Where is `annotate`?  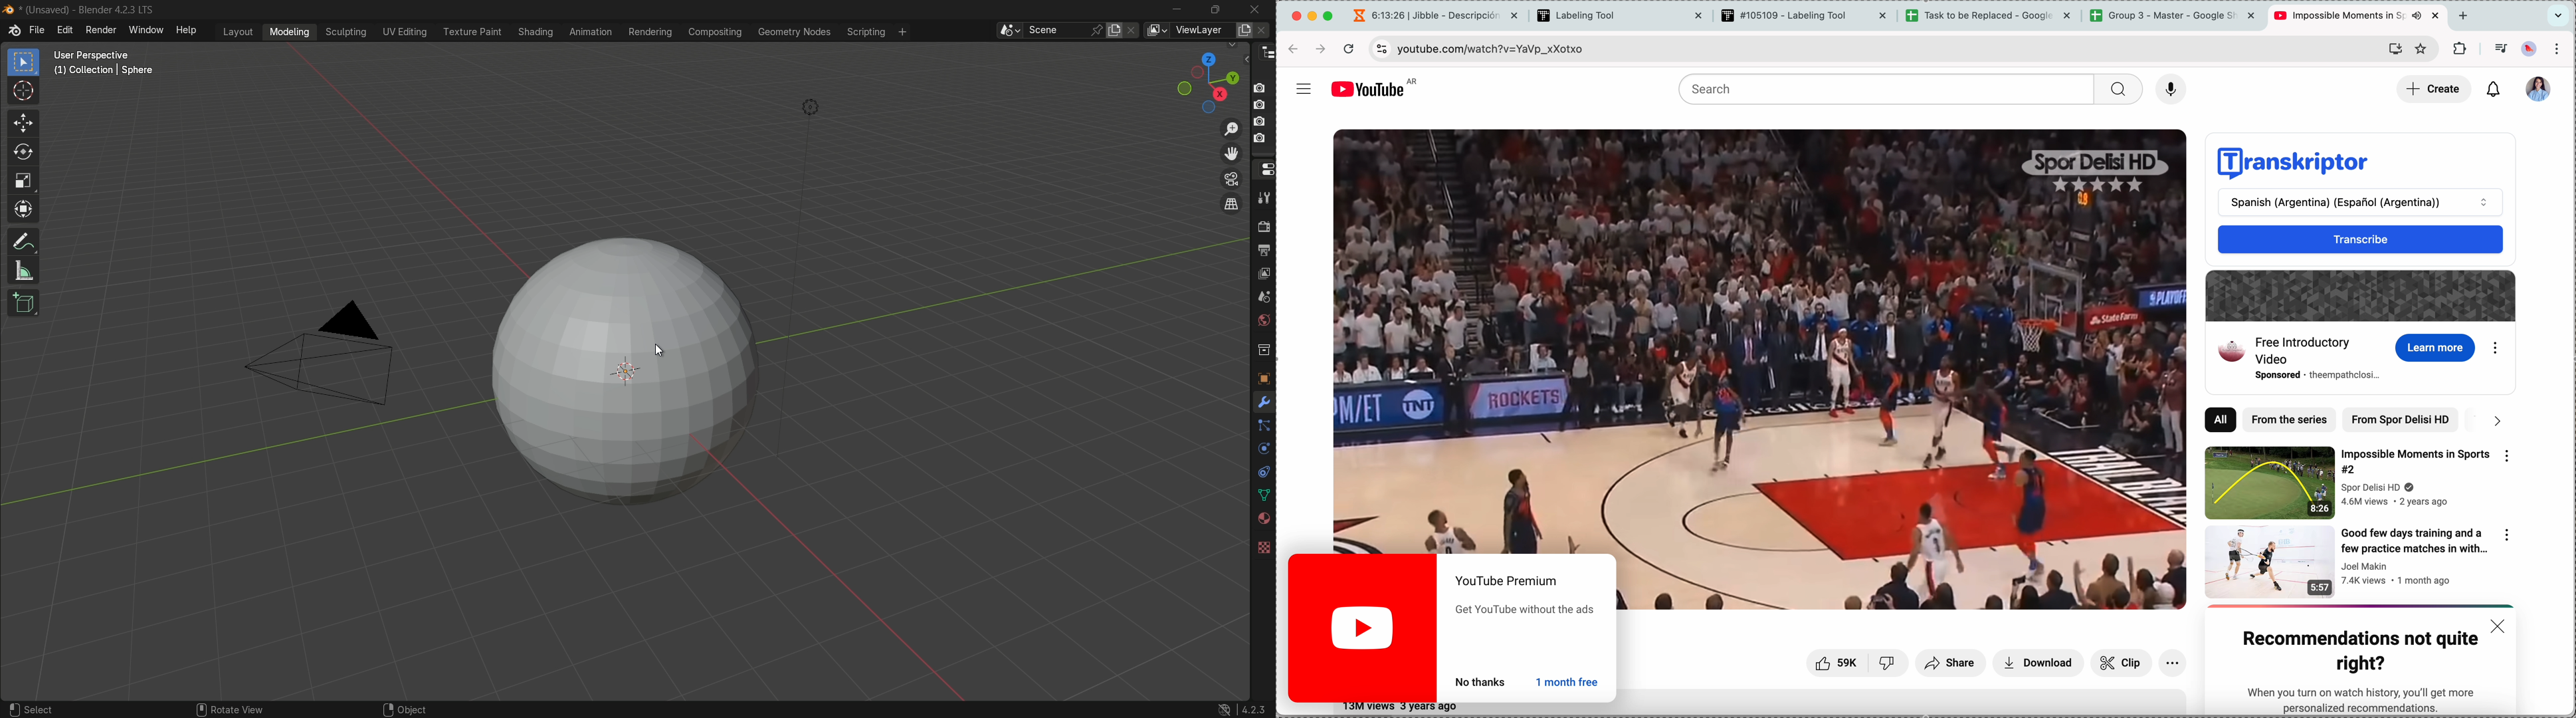
annotate is located at coordinates (23, 242).